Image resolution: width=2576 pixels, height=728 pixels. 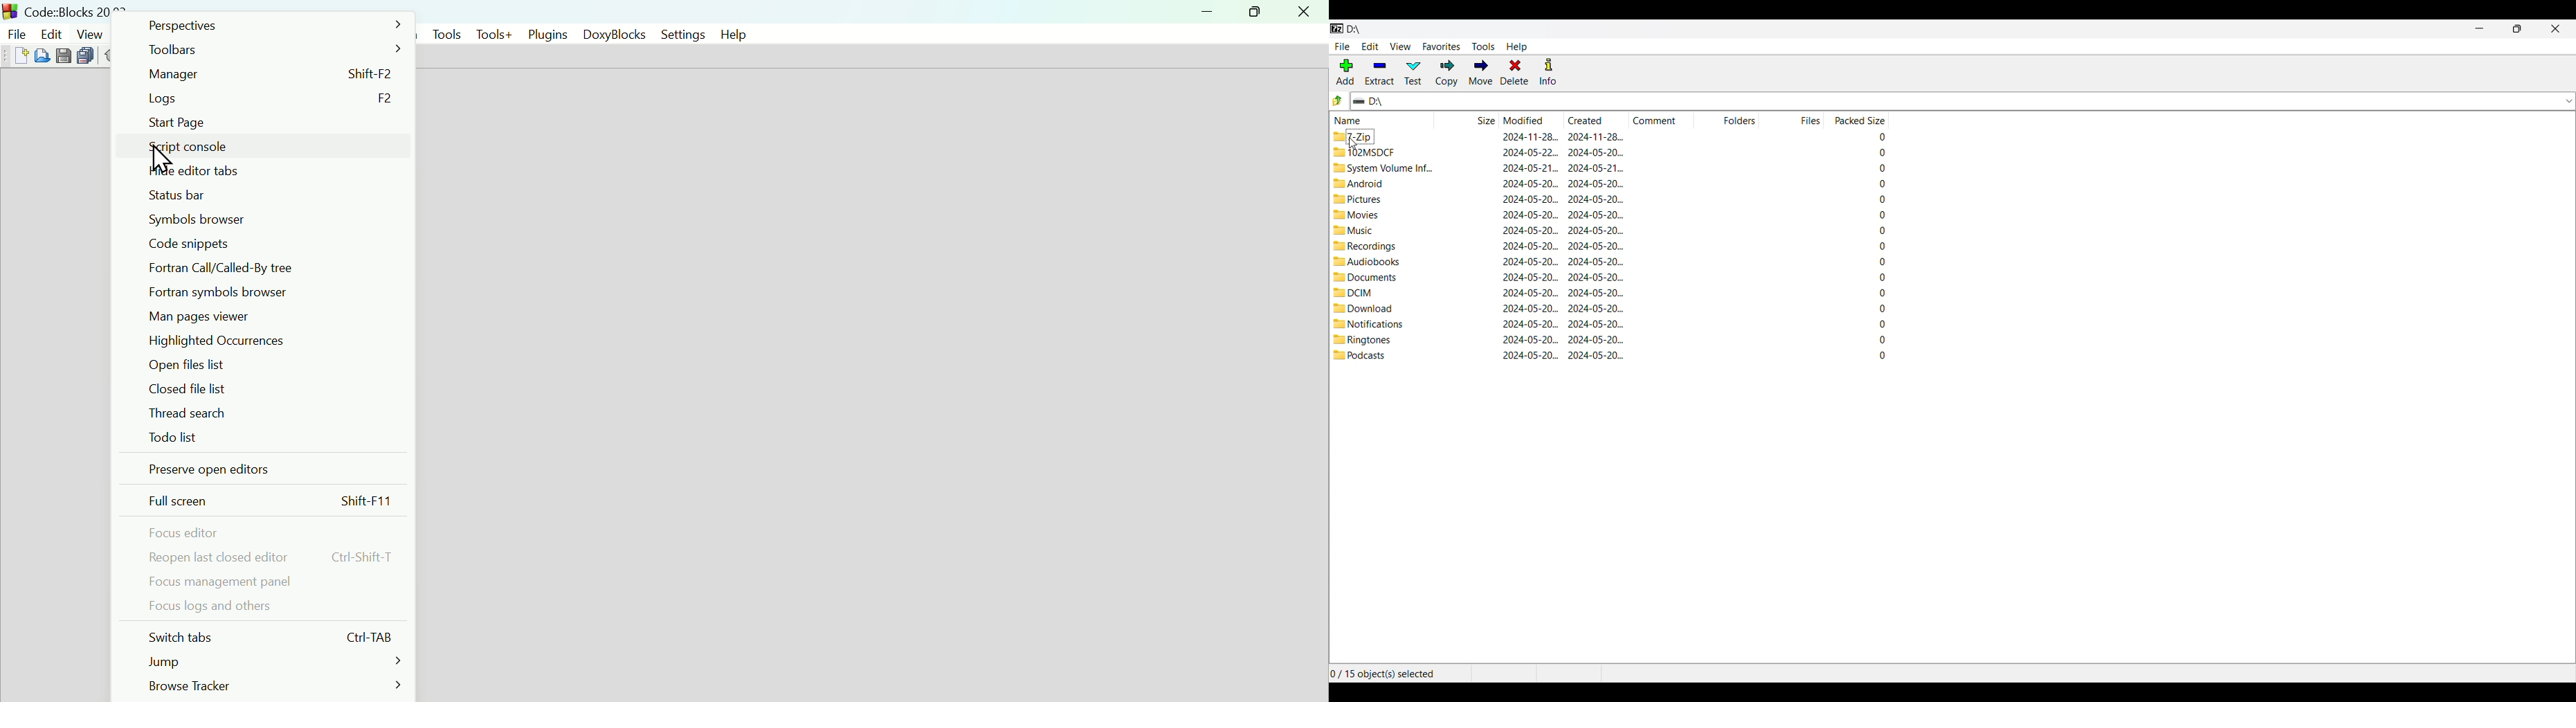 What do you see at coordinates (1596, 214) in the screenshot?
I see `created date & time` at bounding box center [1596, 214].